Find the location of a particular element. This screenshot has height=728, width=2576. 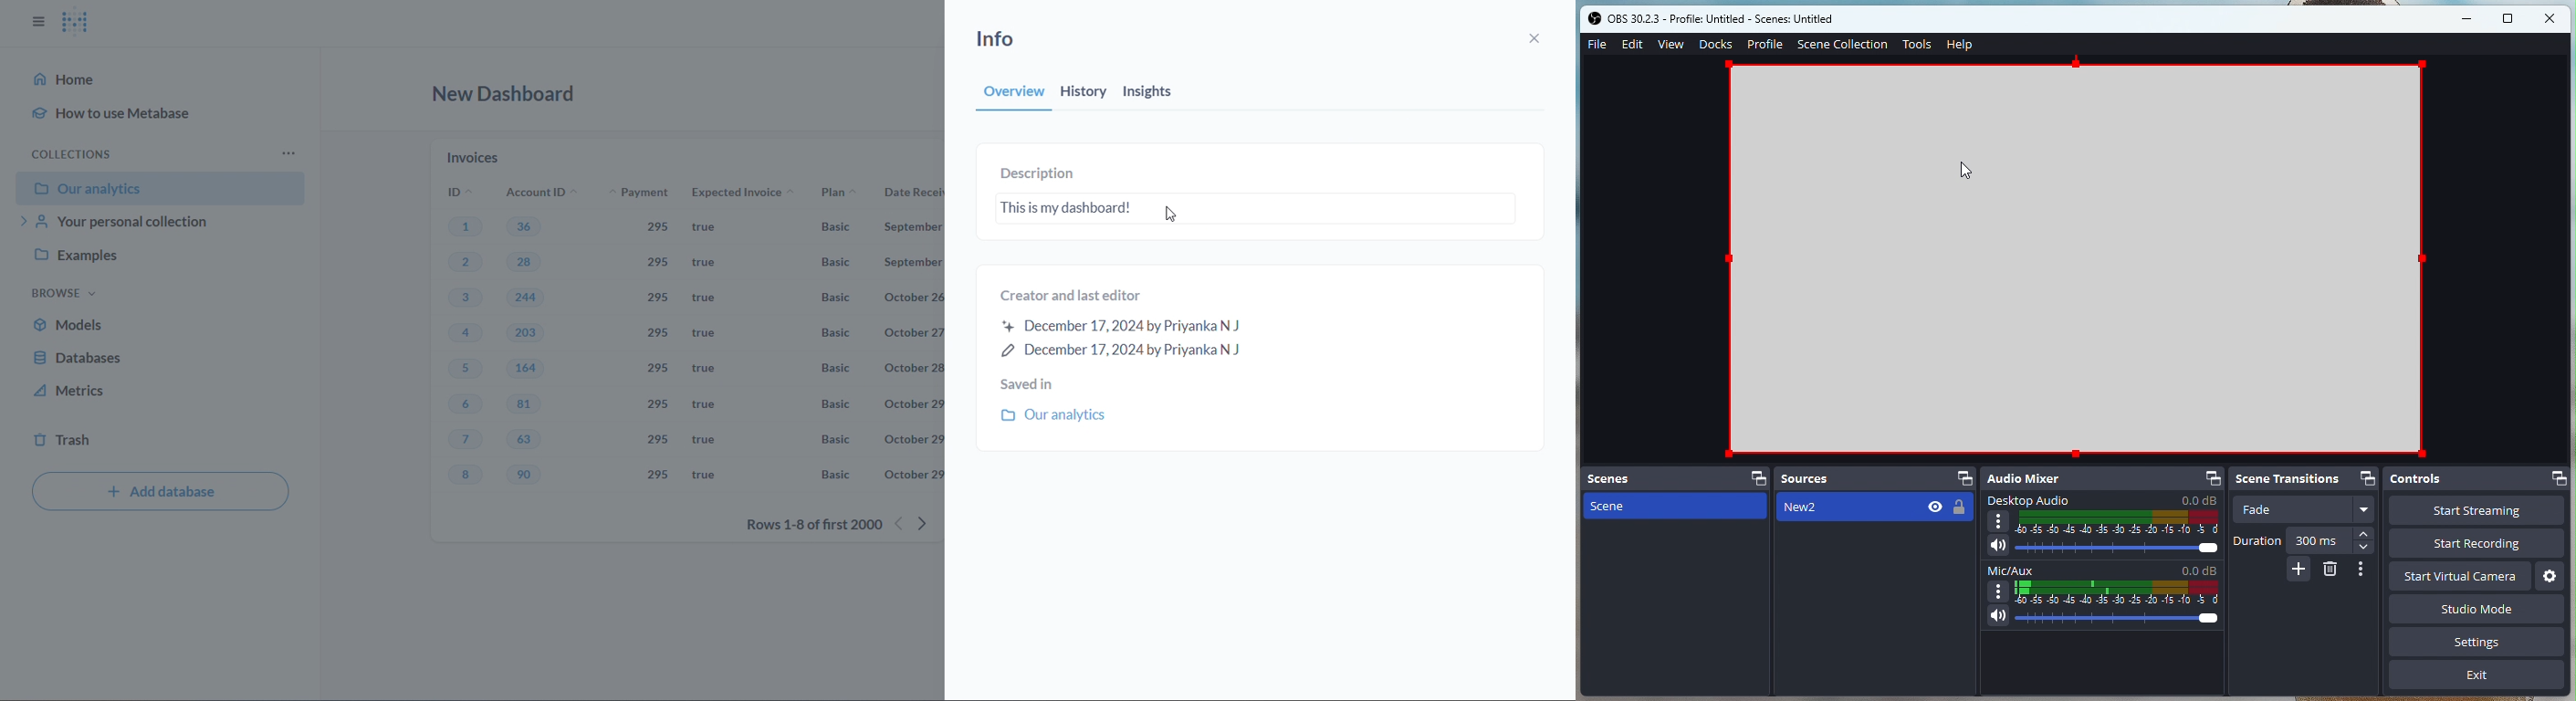

previous rows is located at coordinates (901, 523).